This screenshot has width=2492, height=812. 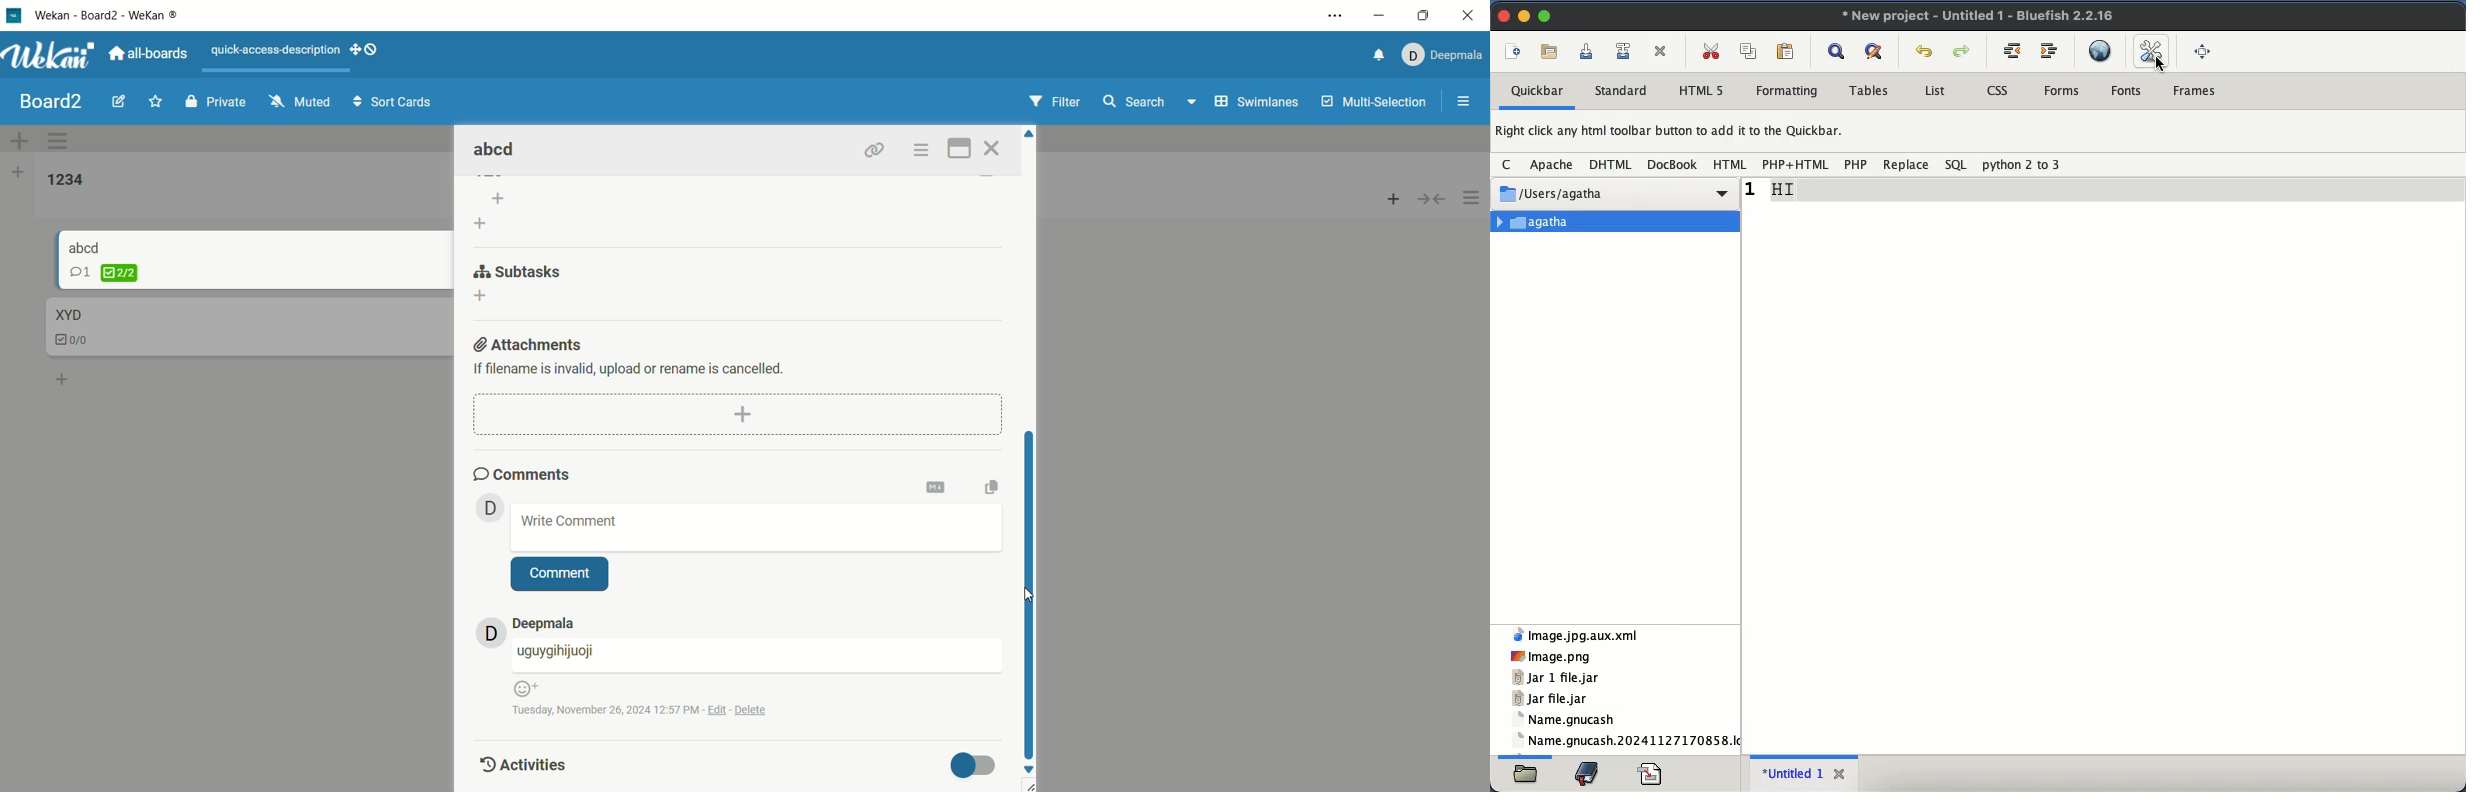 I want to click on sort cards, so click(x=392, y=103).